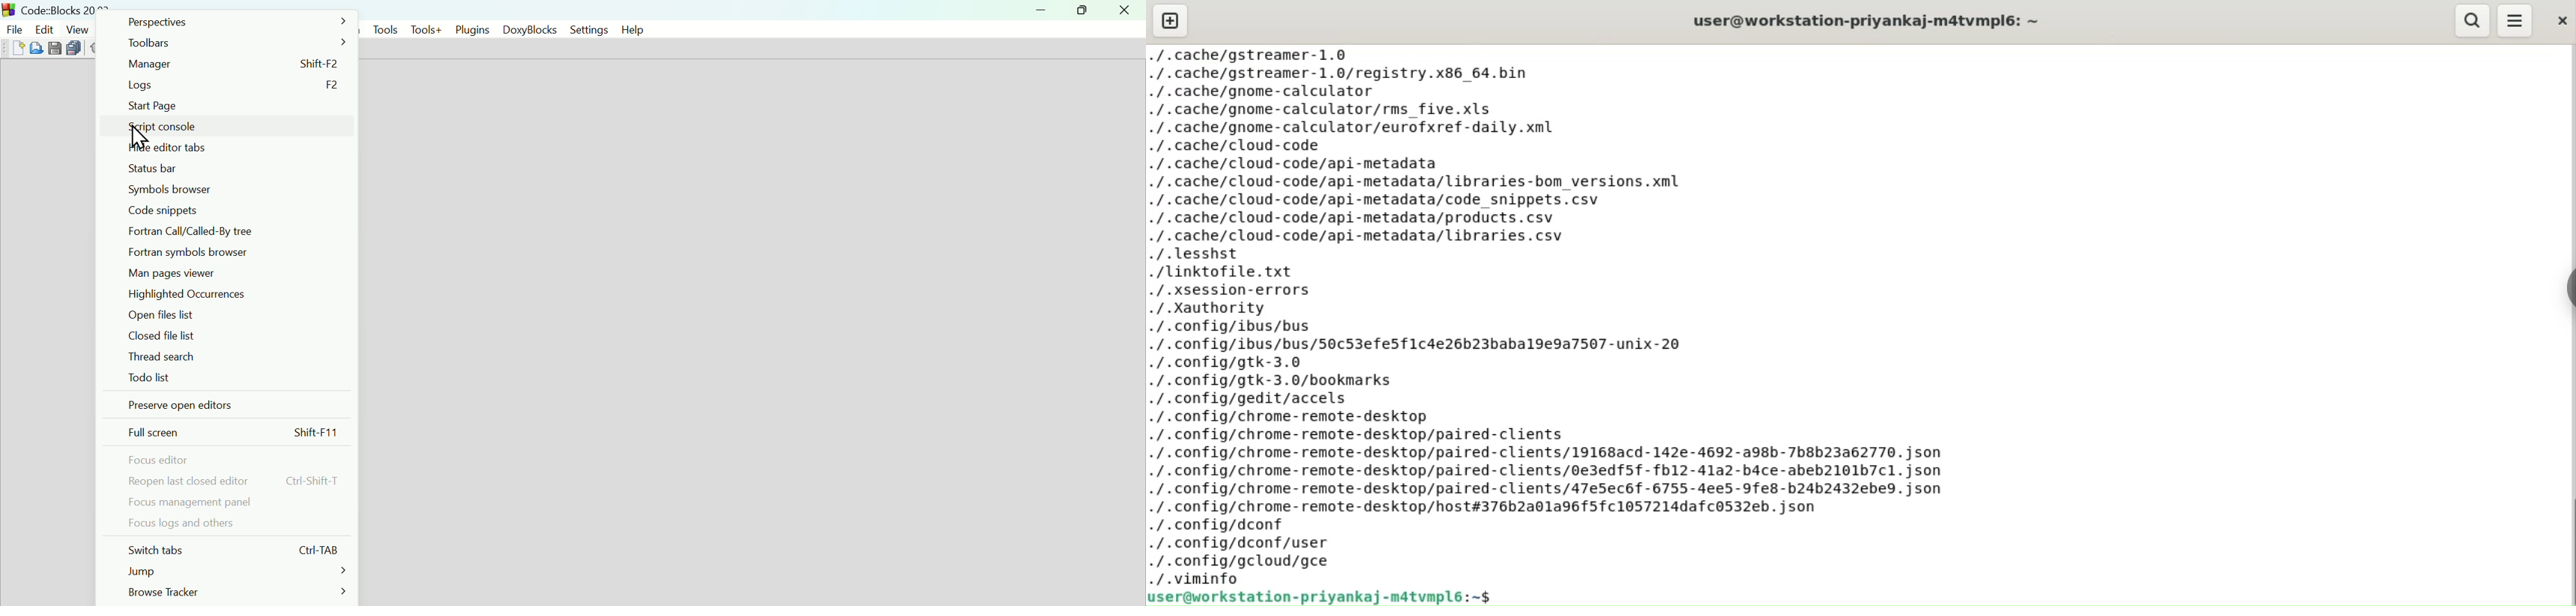 This screenshot has height=616, width=2576. What do you see at coordinates (230, 378) in the screenshot?
I see `To do list` at bounding box center [230, 378].